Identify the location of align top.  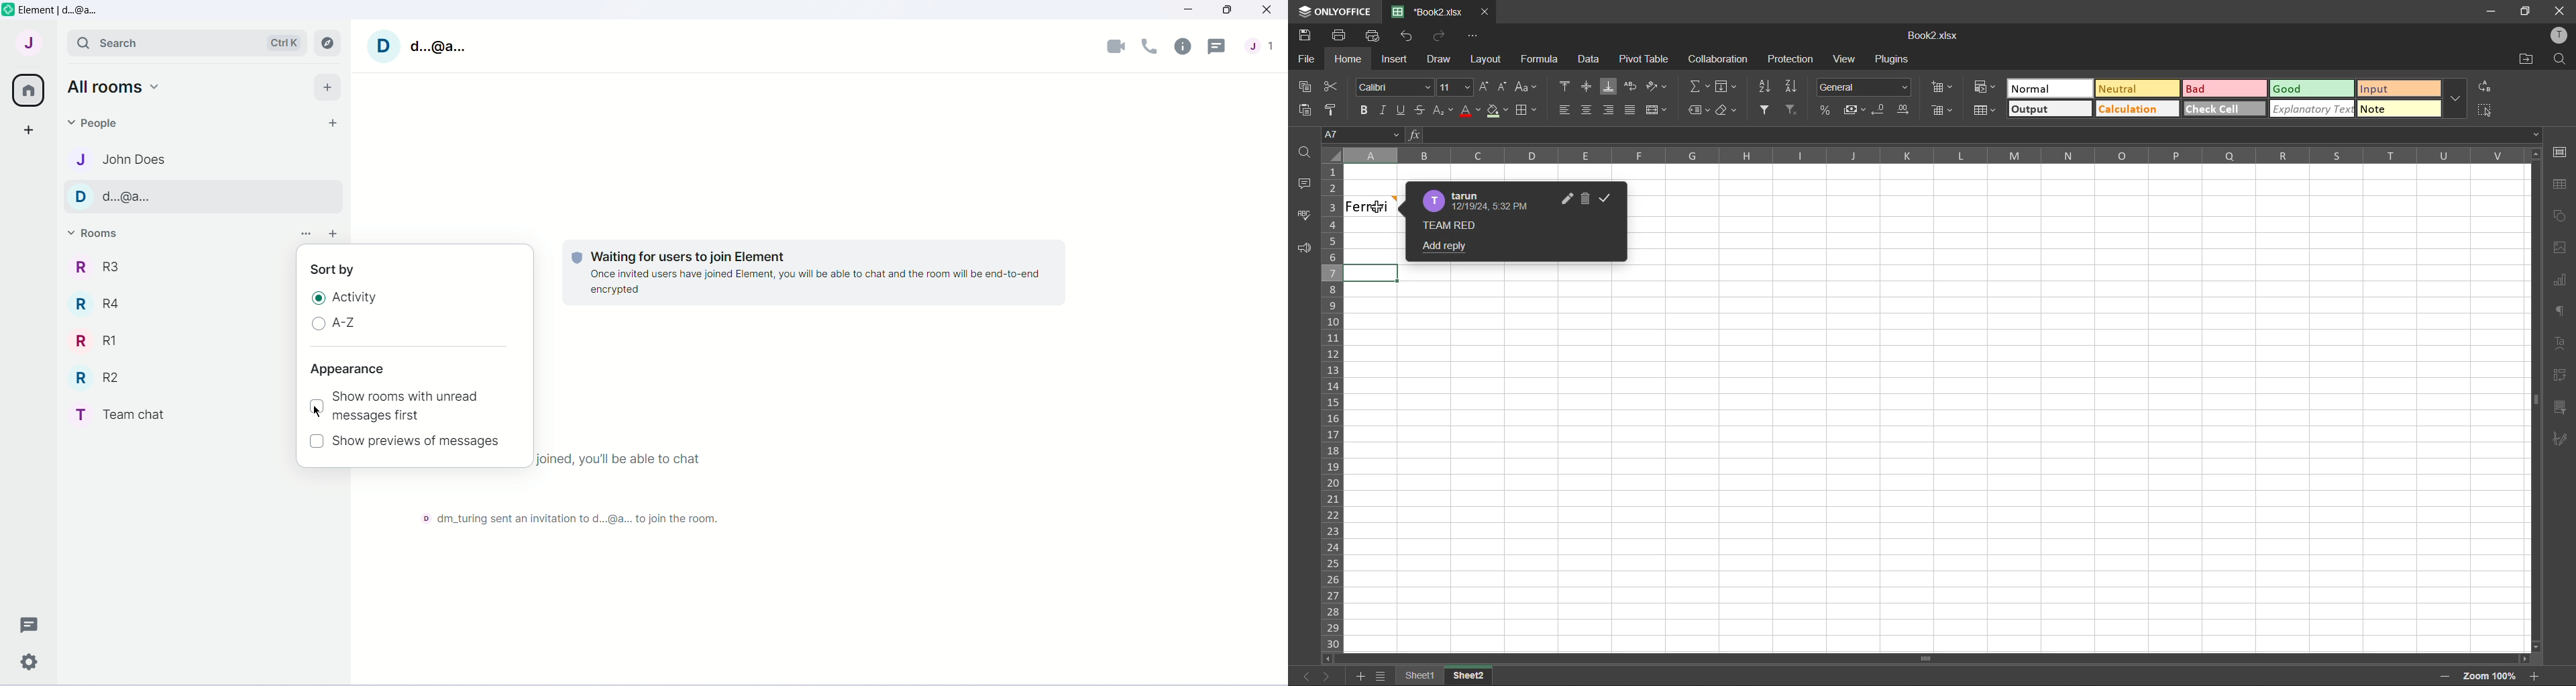
(1563, 86).